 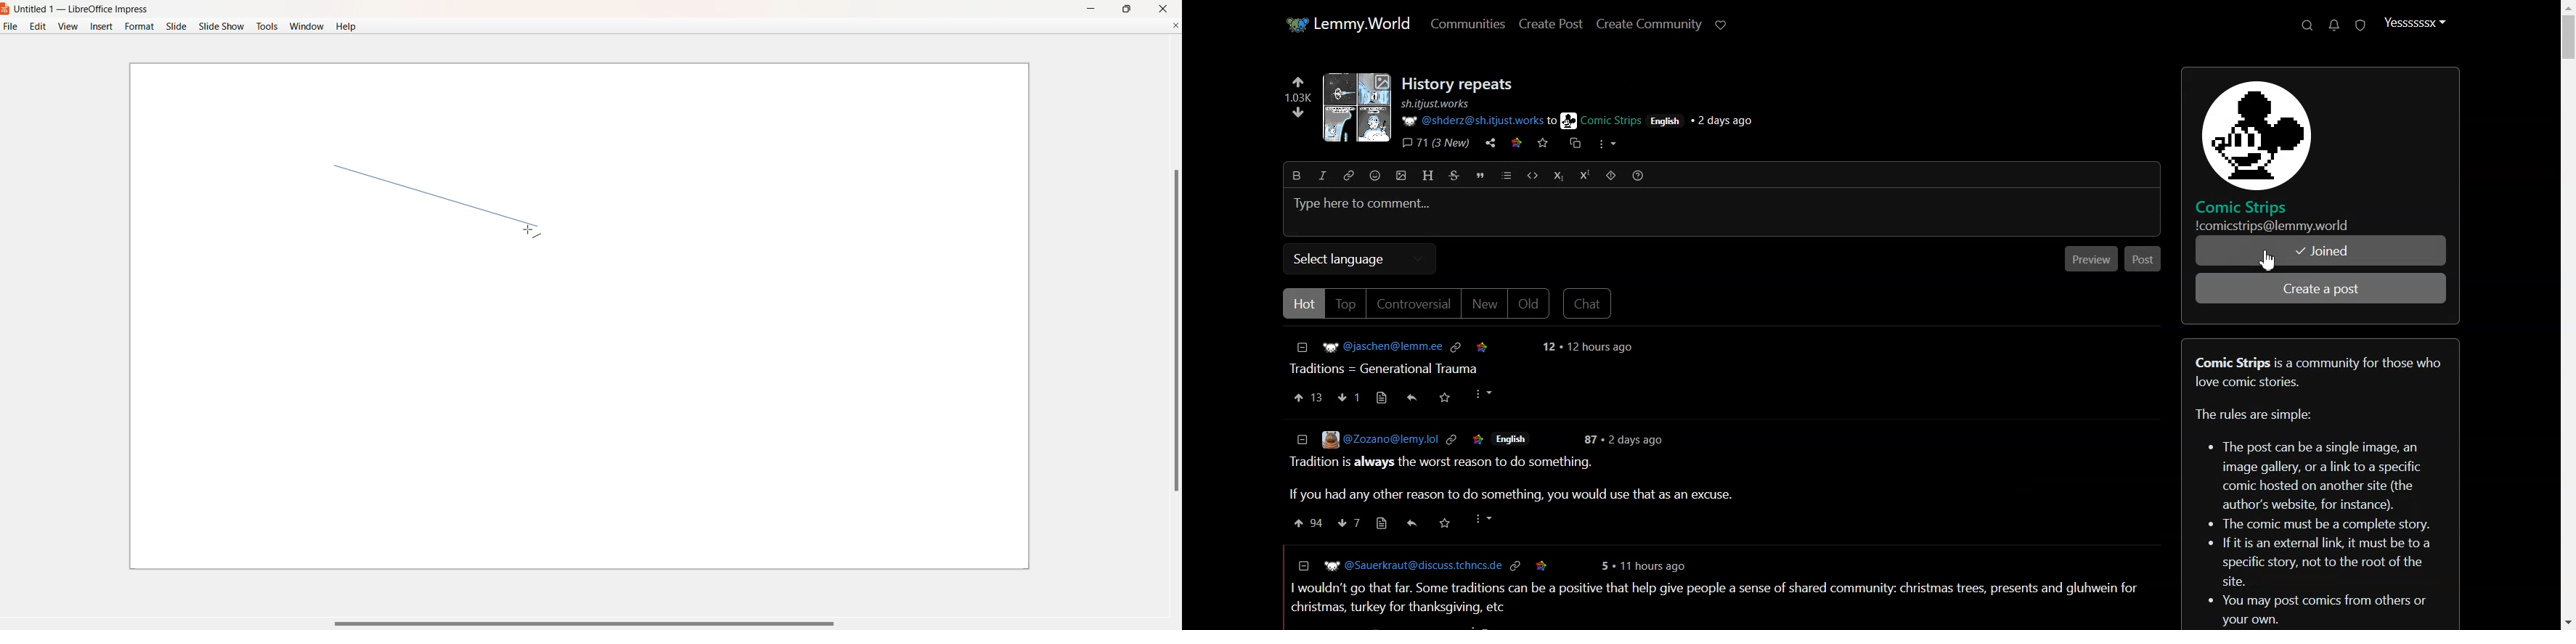 What do you see at coordinates (99, 28) in the screenshot?
I see `Insert` at bounding box center [99, 28].